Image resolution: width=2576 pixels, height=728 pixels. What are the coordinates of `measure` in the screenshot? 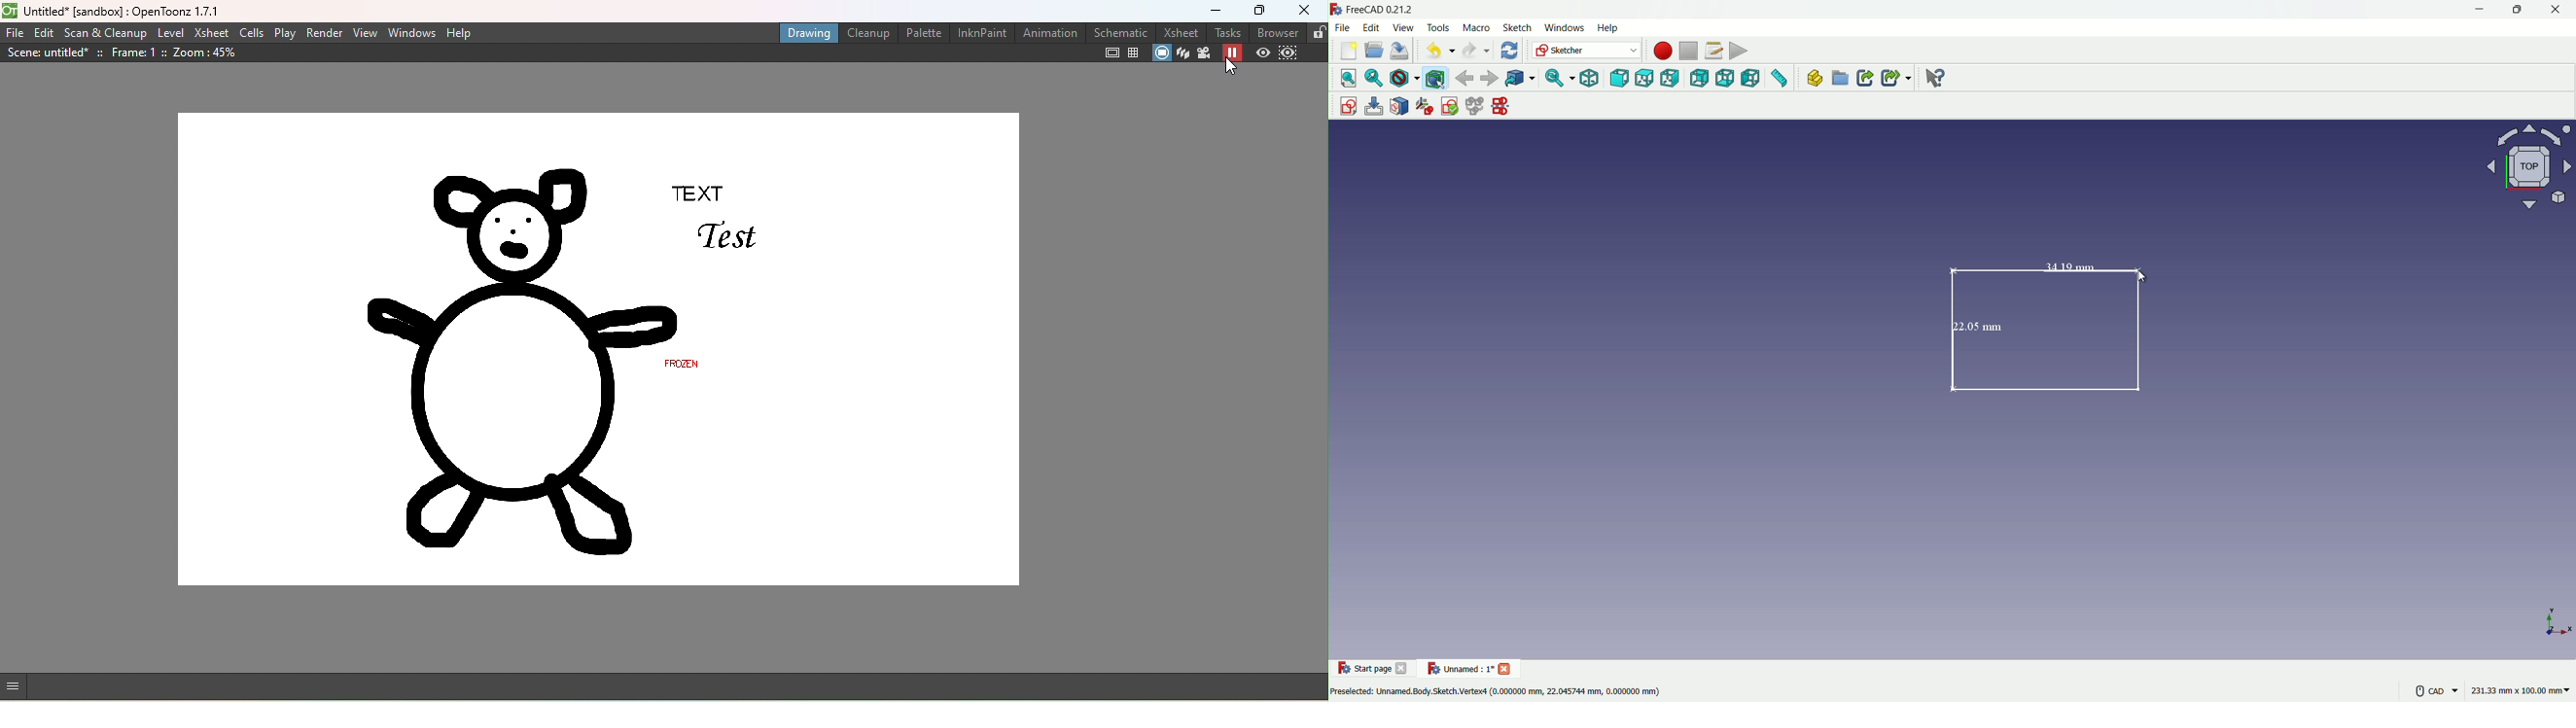 It's located at (1781, 80).